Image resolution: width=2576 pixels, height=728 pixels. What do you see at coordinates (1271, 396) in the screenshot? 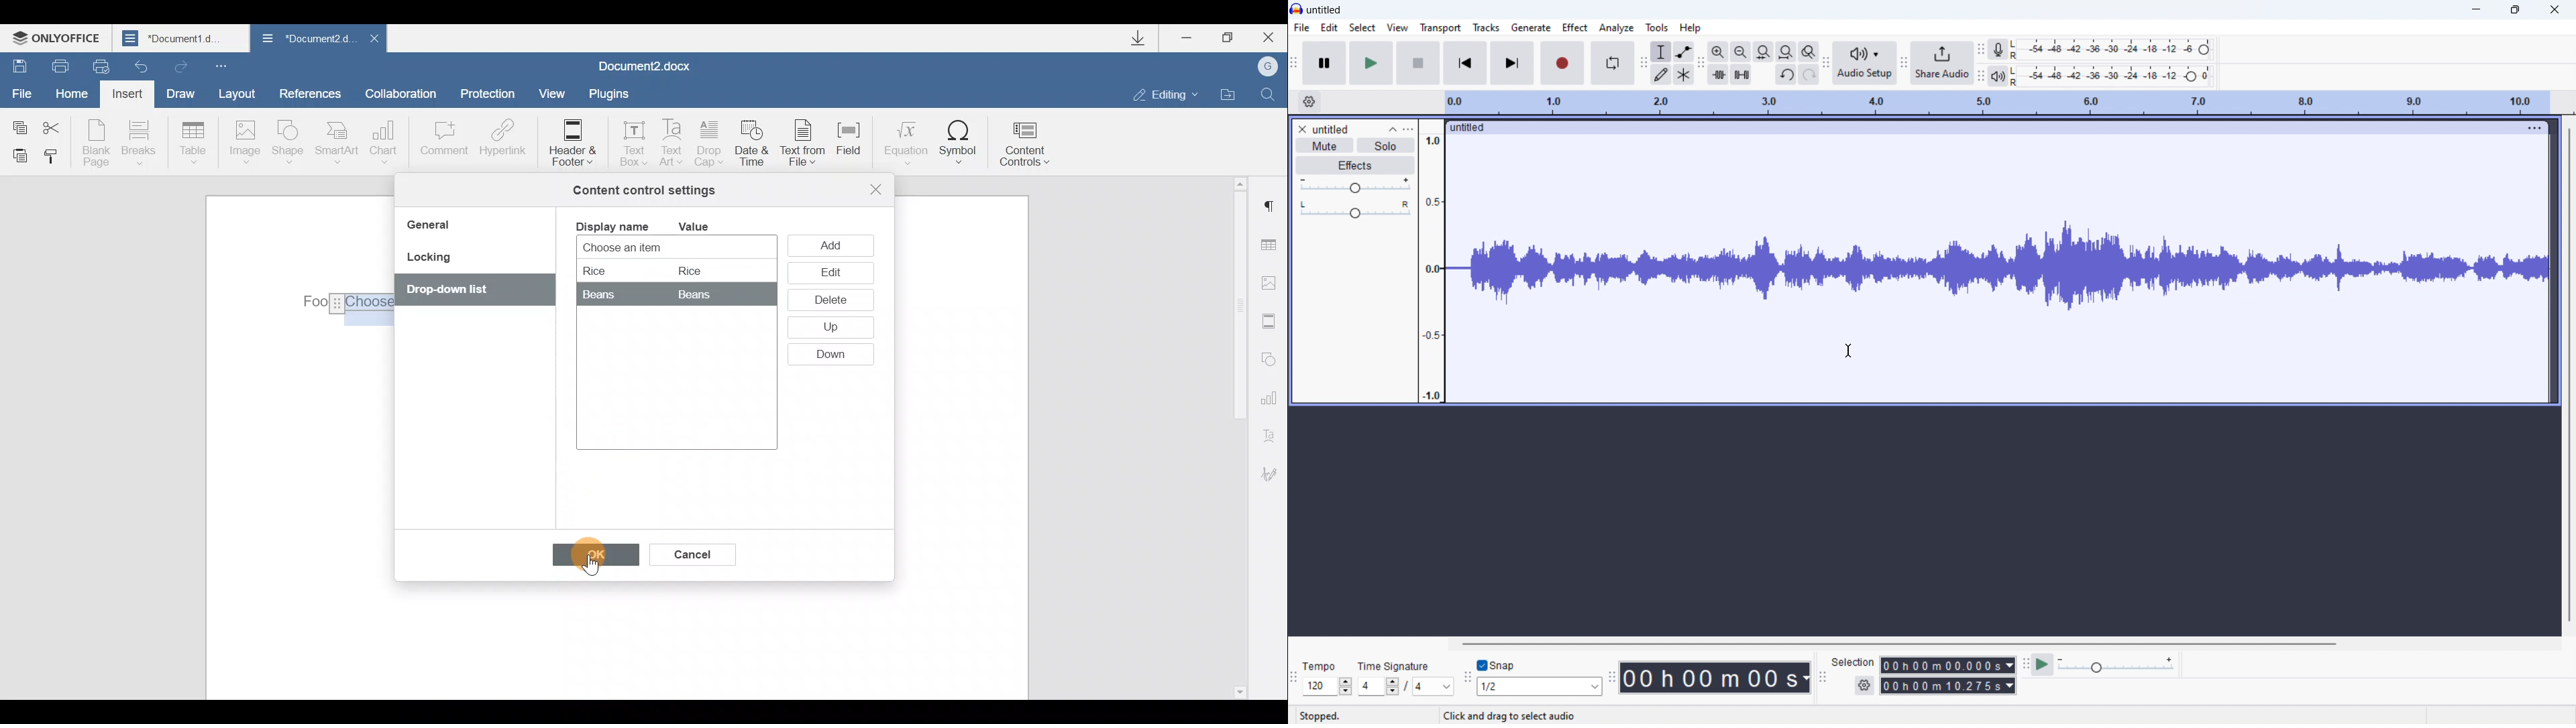
I see `Chart settings` at bounding box center [1271, 396].